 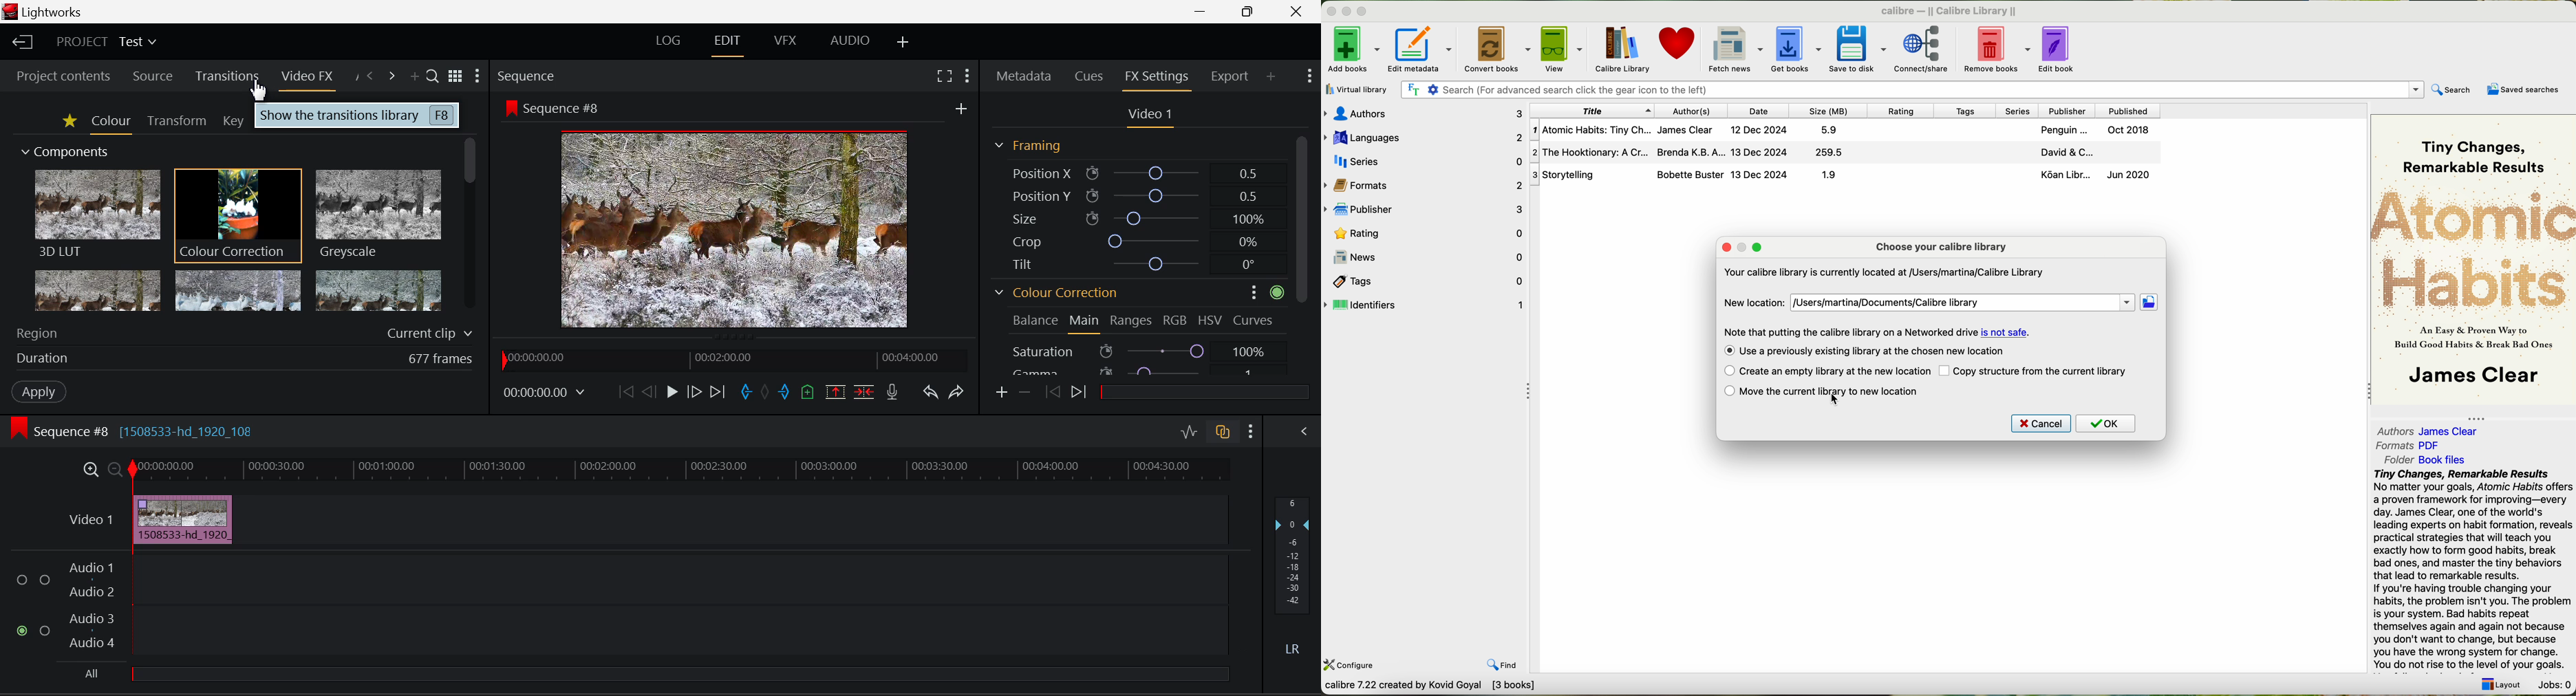 What do you see at coordinates (2442, 460) in the screenshot?
I see `Book file` at bounding box center [2442, 460].